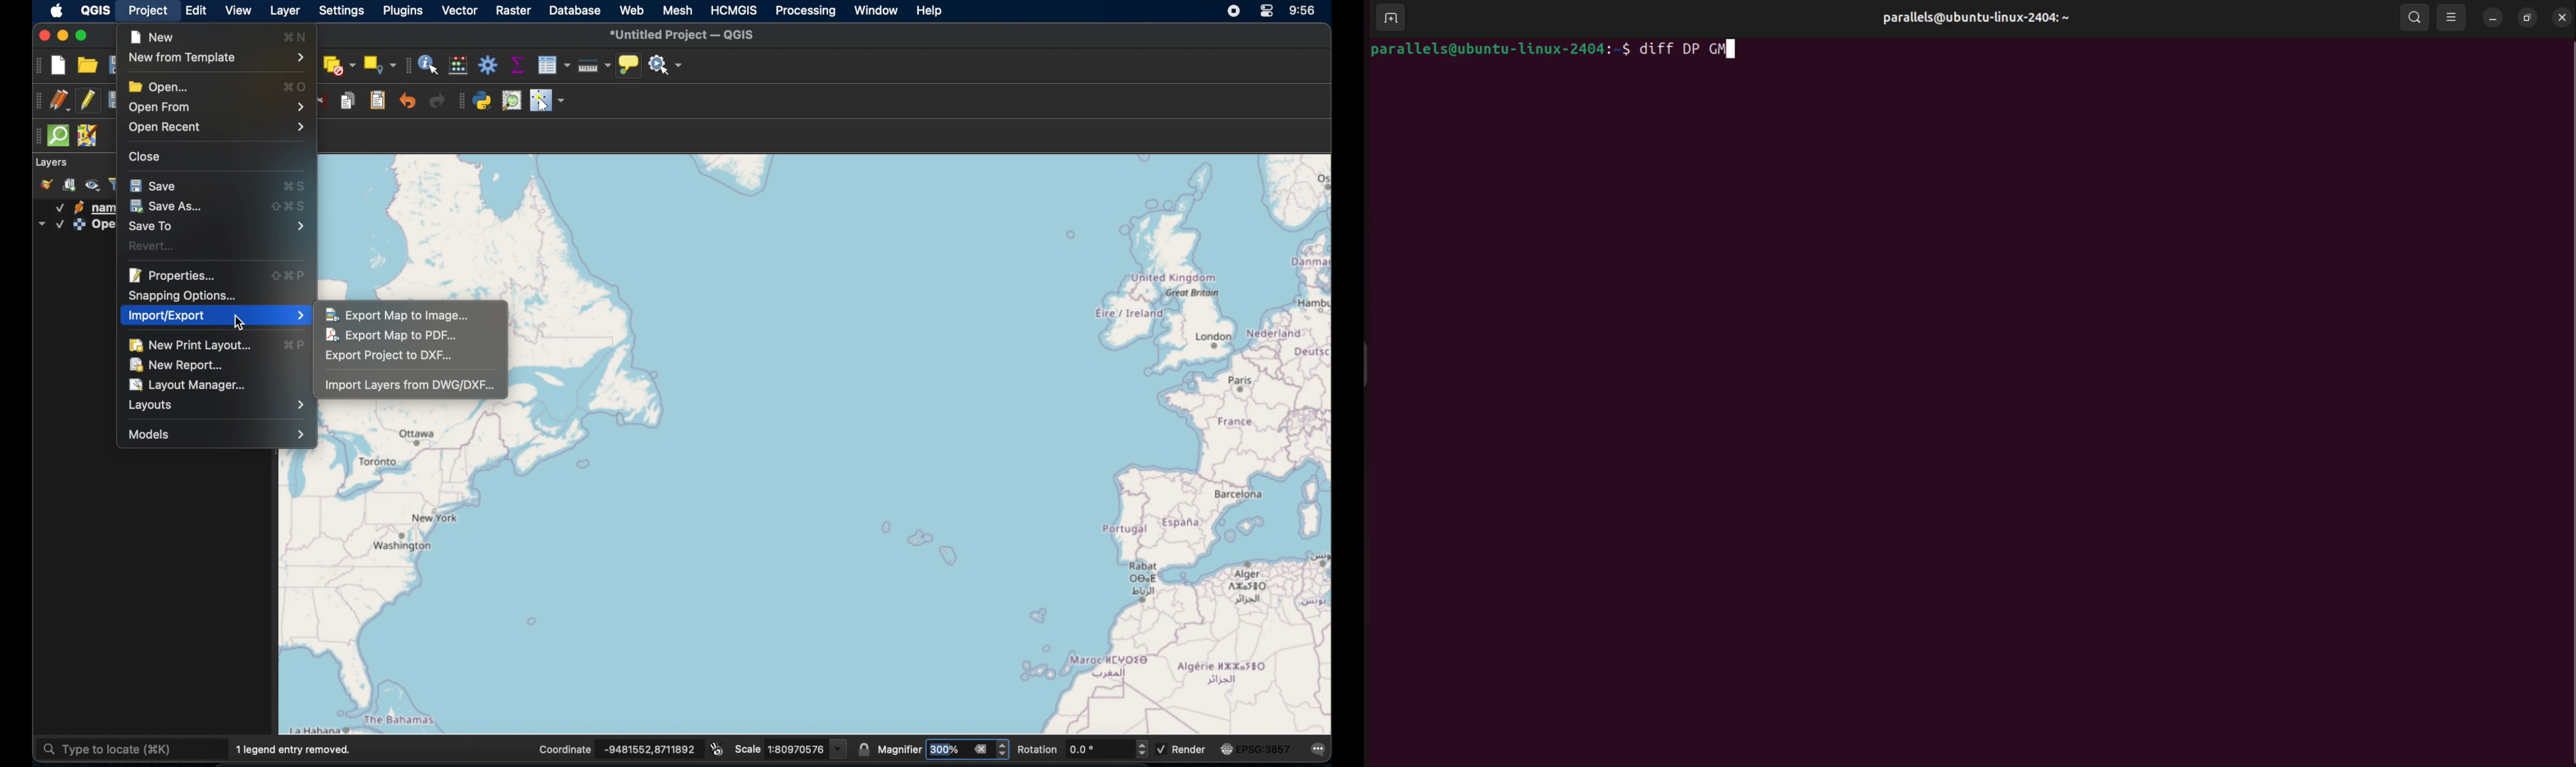  What do you see at coordinates (242, 320) in the screenshot?
I see `cursor` at bounding box center [242, 320].